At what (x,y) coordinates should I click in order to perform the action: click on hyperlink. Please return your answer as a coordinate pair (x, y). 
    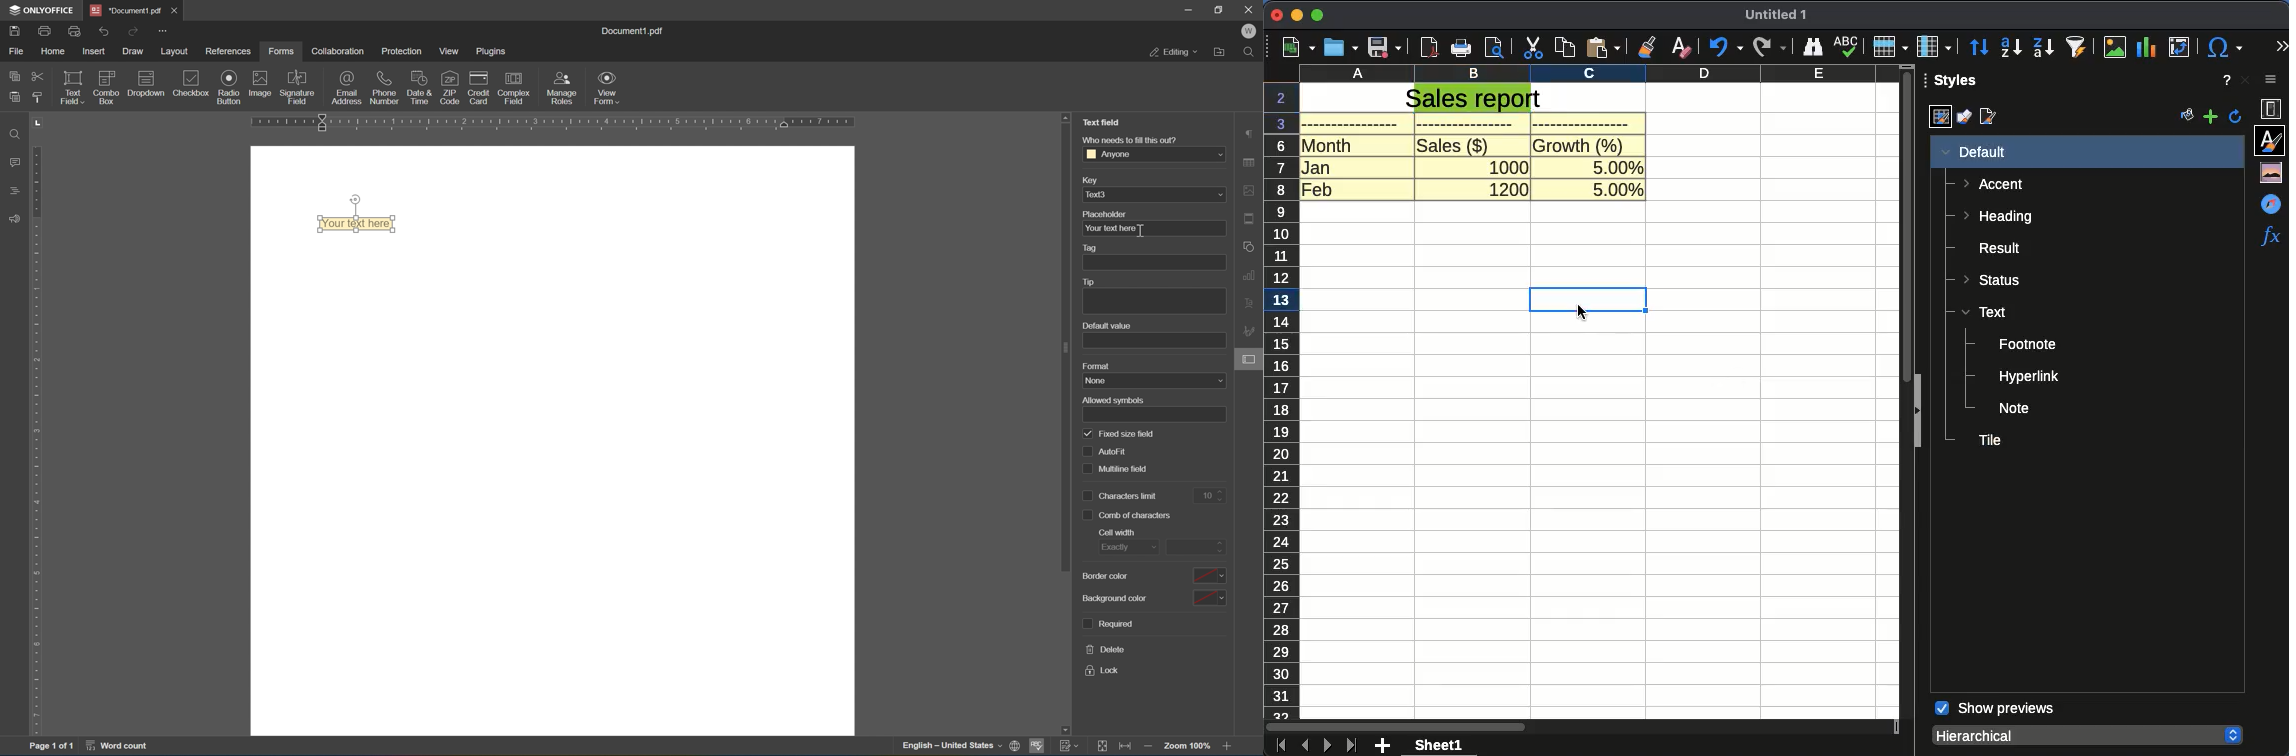
    Looking at the image, I should click on (2029, 378).